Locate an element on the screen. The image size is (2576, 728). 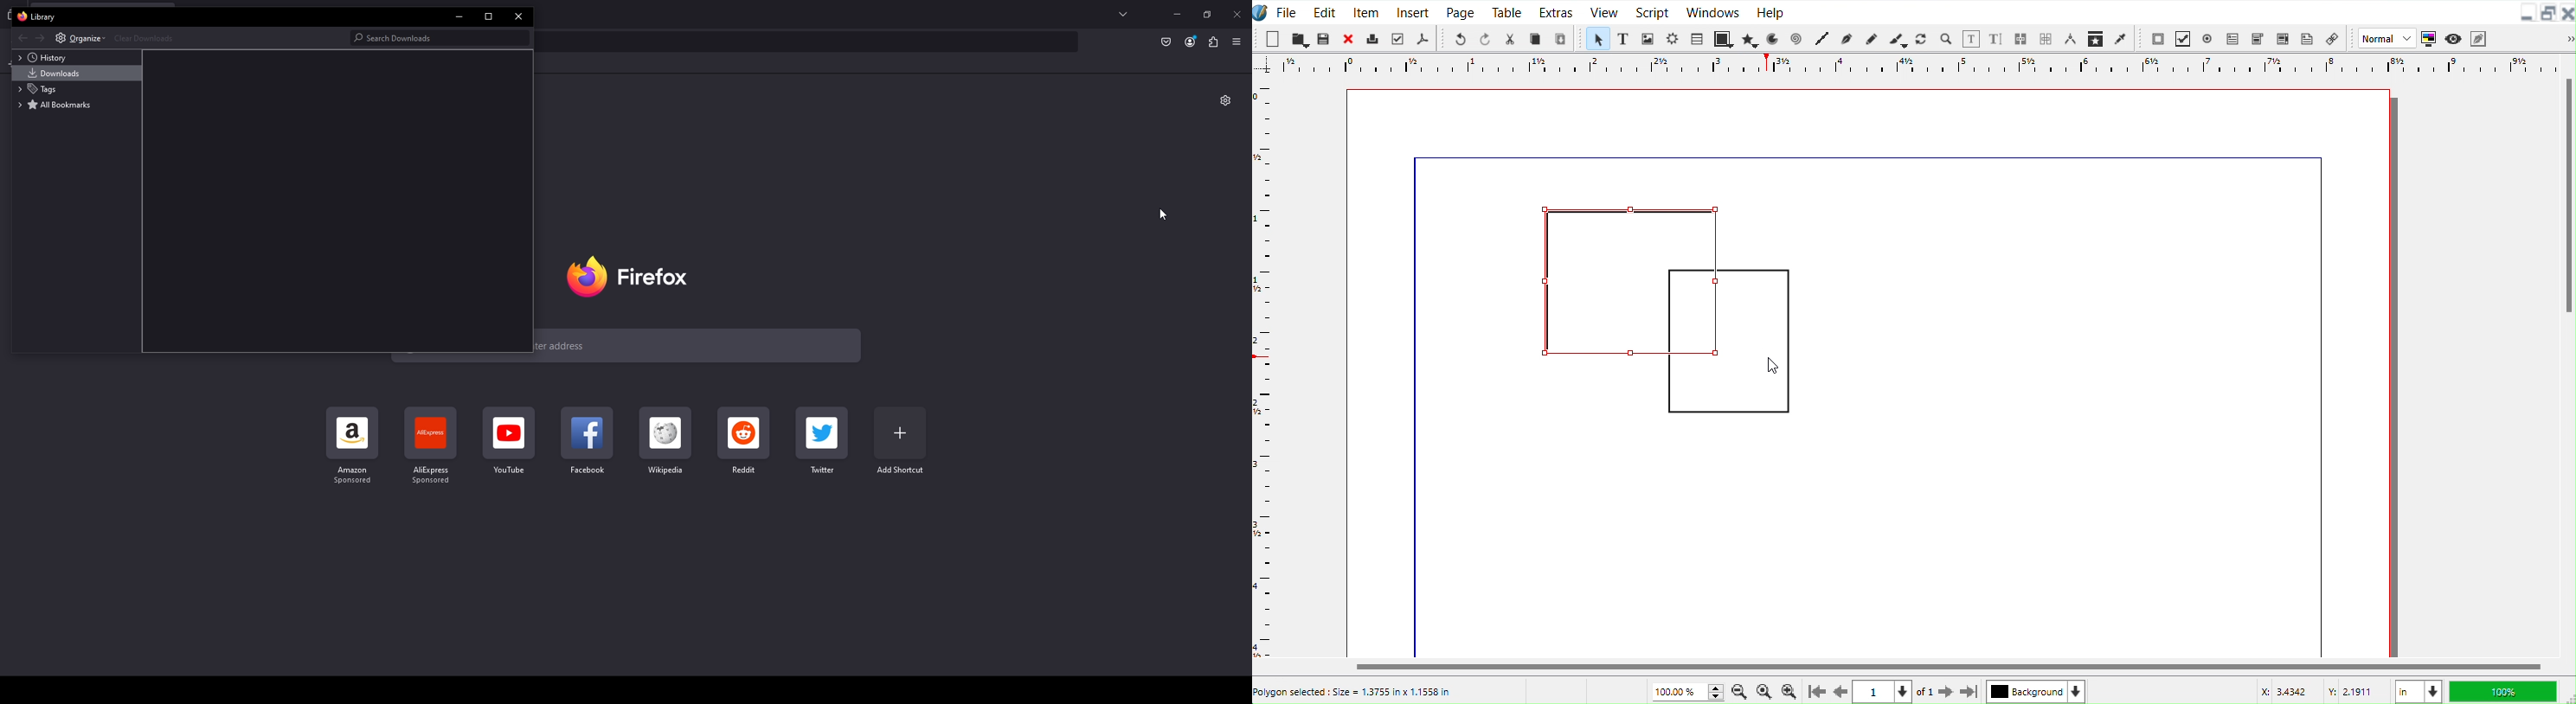
Go to First Page is located at coordinates (1815, 692).